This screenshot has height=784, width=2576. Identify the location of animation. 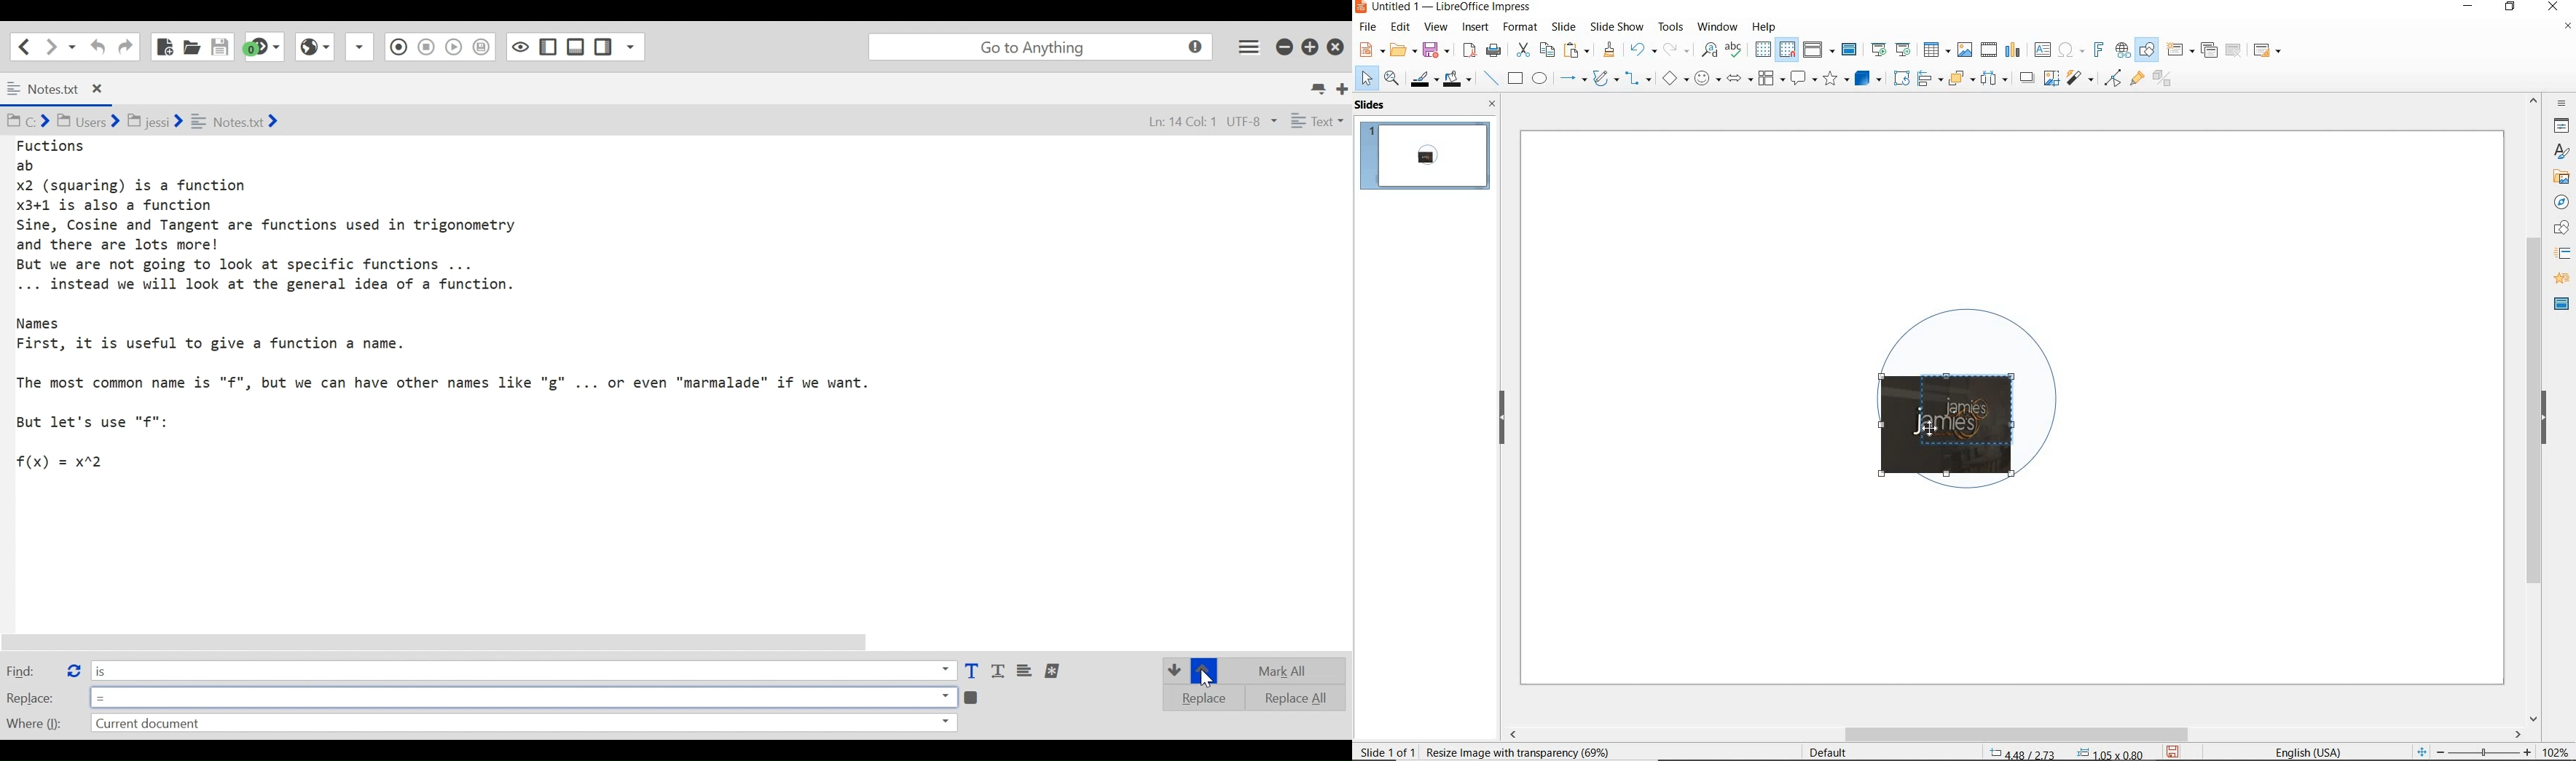
(2559, 279).